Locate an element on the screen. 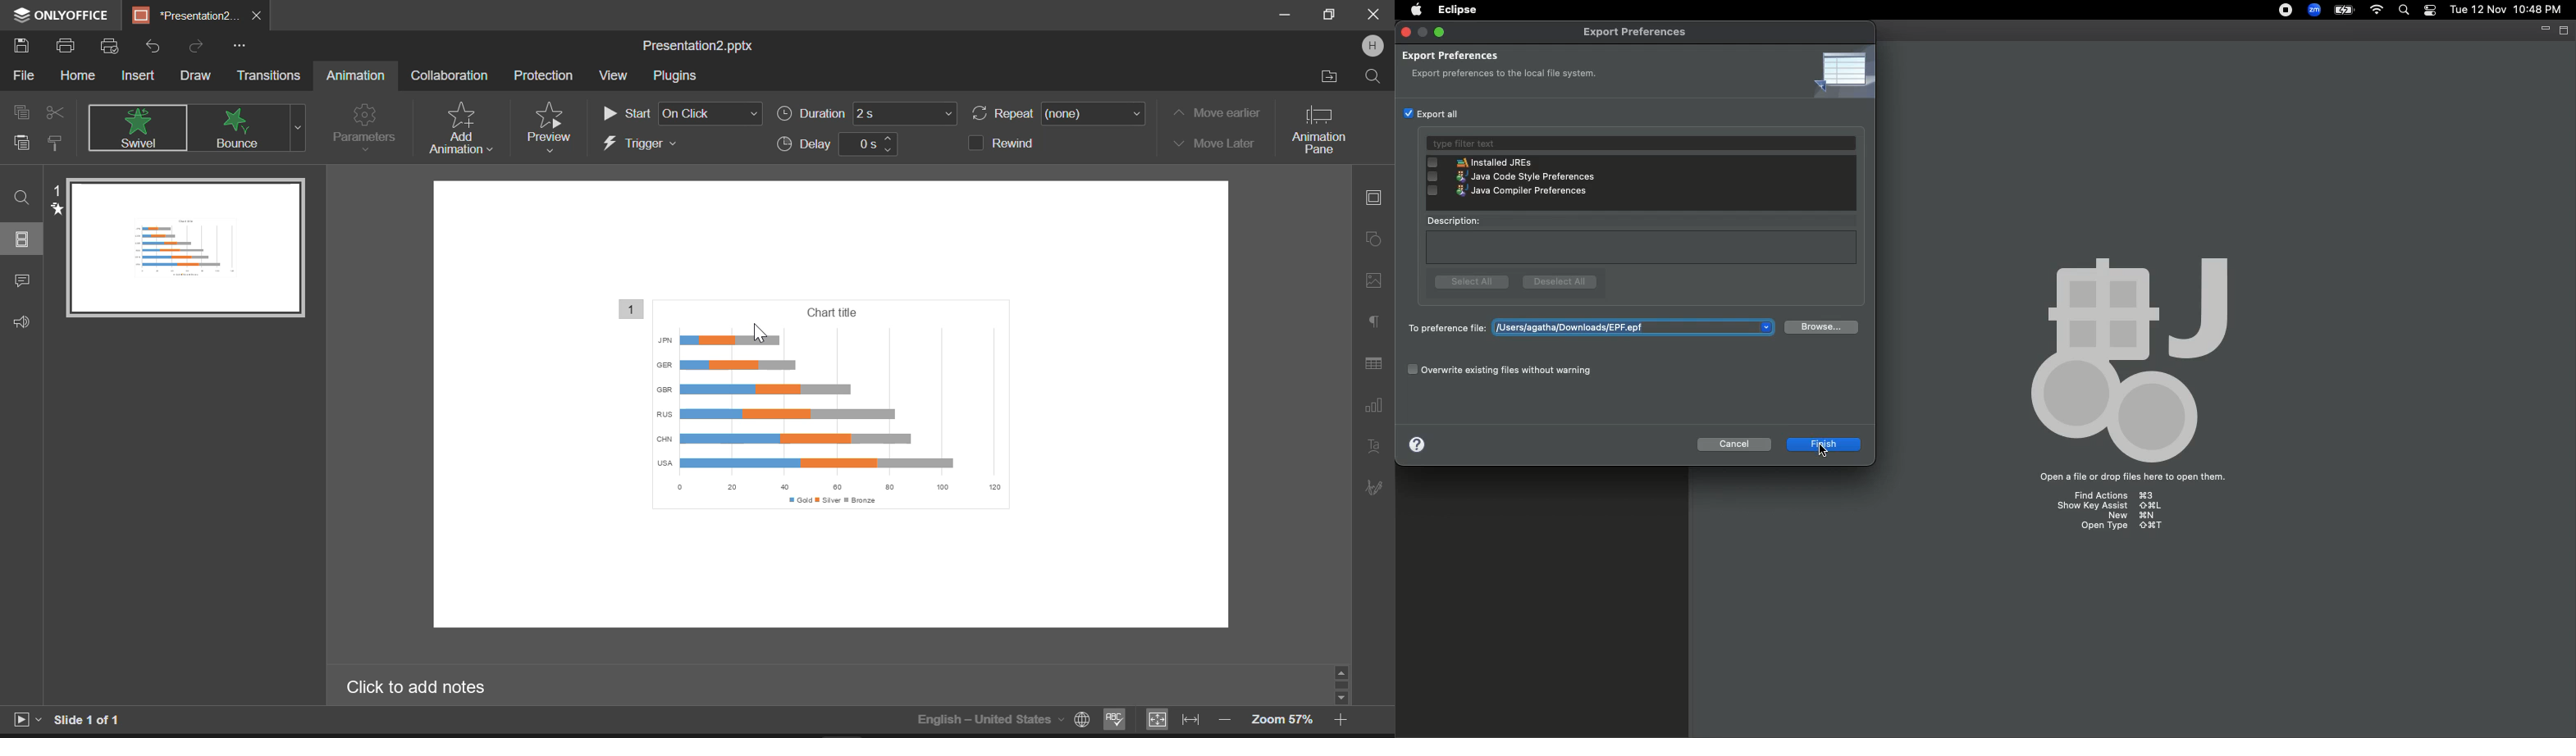  Animation Applied to Slide 1 is located at coordinates (179, 247).